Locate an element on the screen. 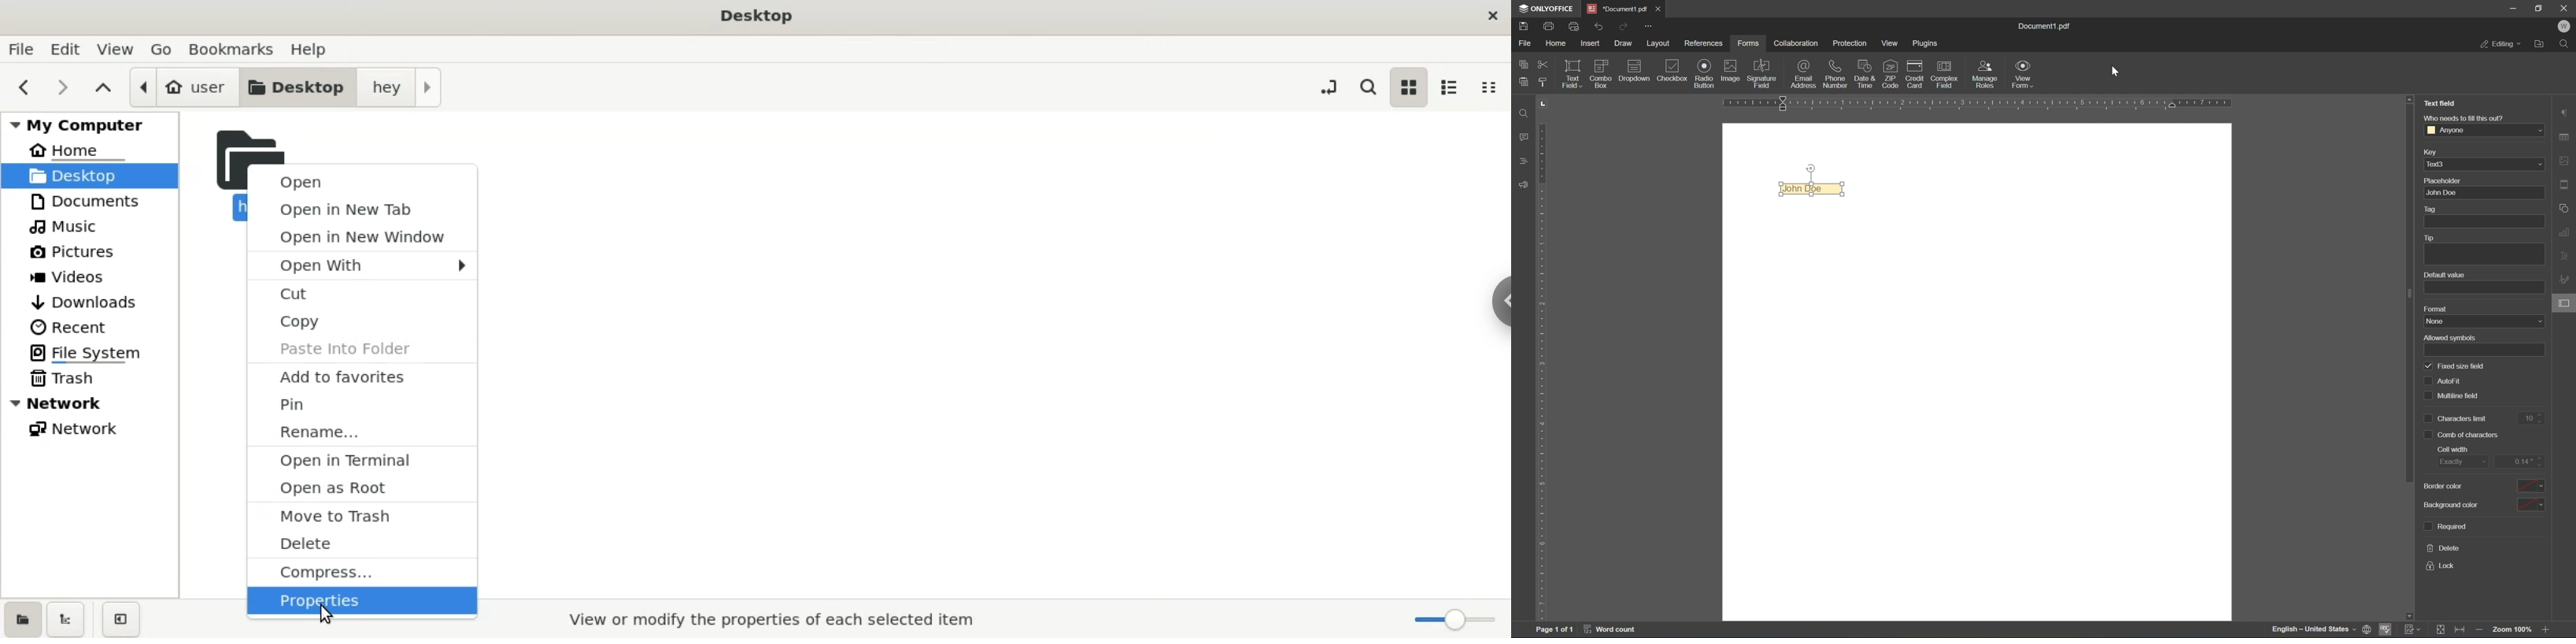 This screenshot has width=2576, height=644. word count is located at coordinates (1612, 631).